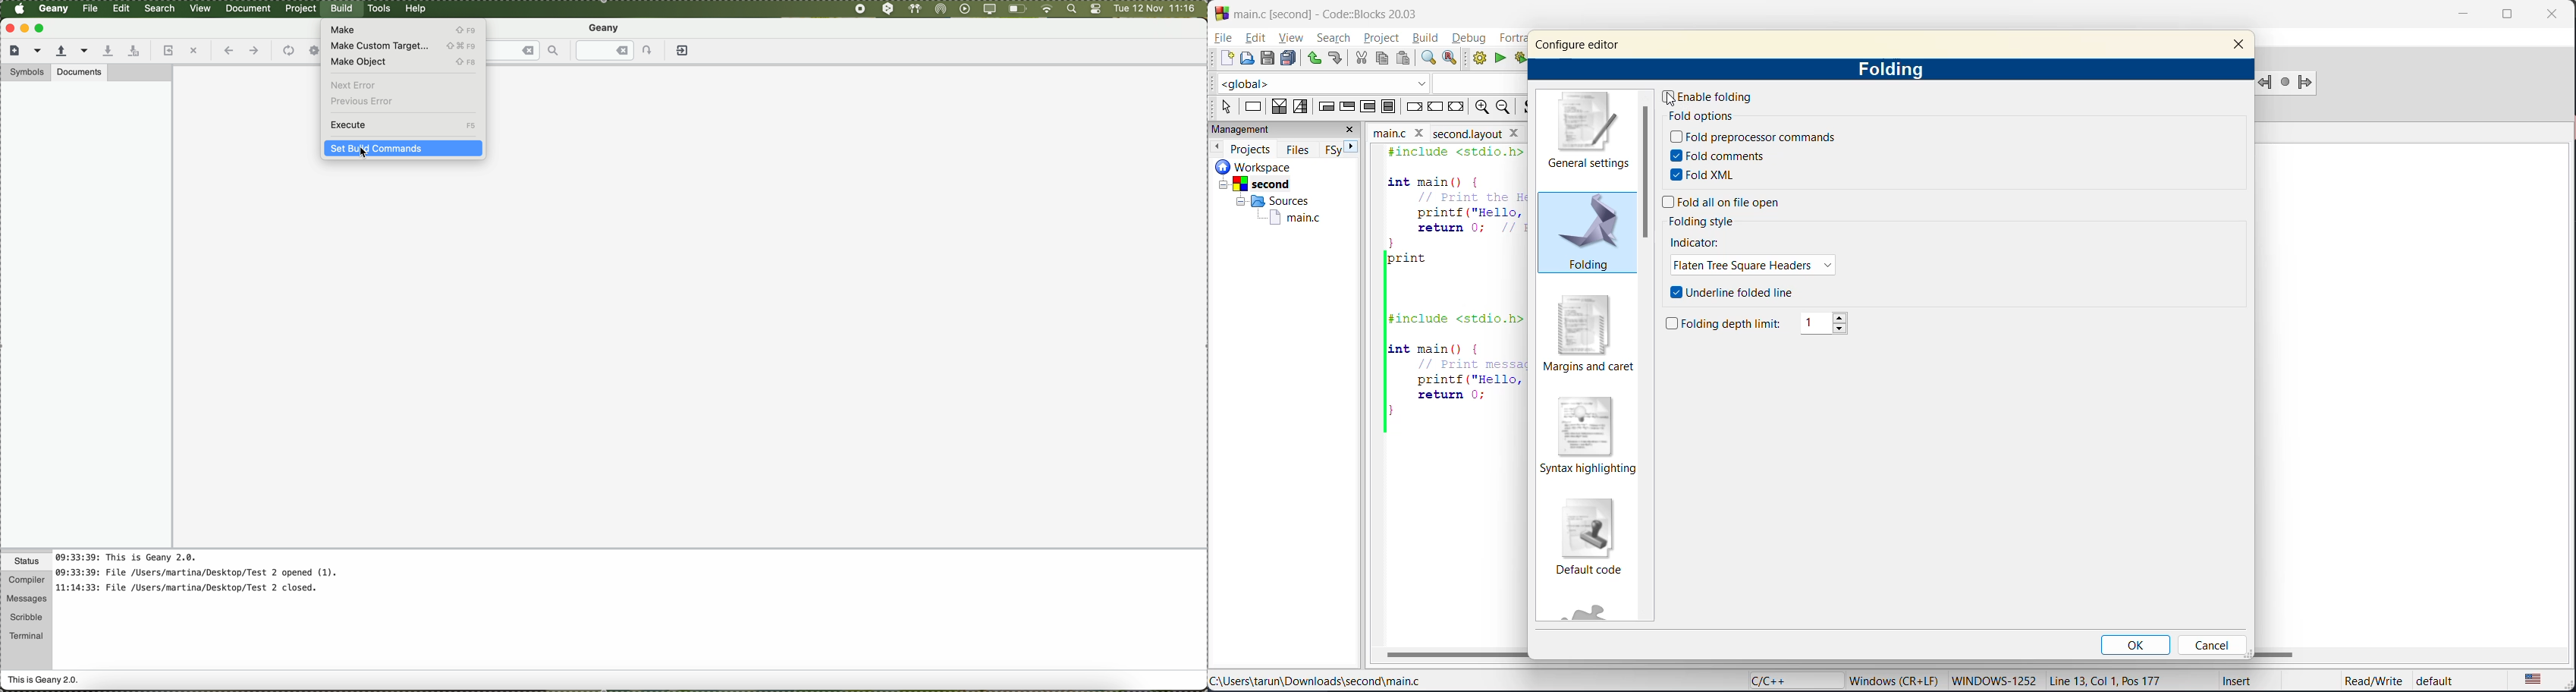 Image resolution: width=2576 pixels, height=700 pixels. What do you see at coordinates (2309, 83) in the screenshot?
I see `jump forward` at bounding box center [2309, 83].